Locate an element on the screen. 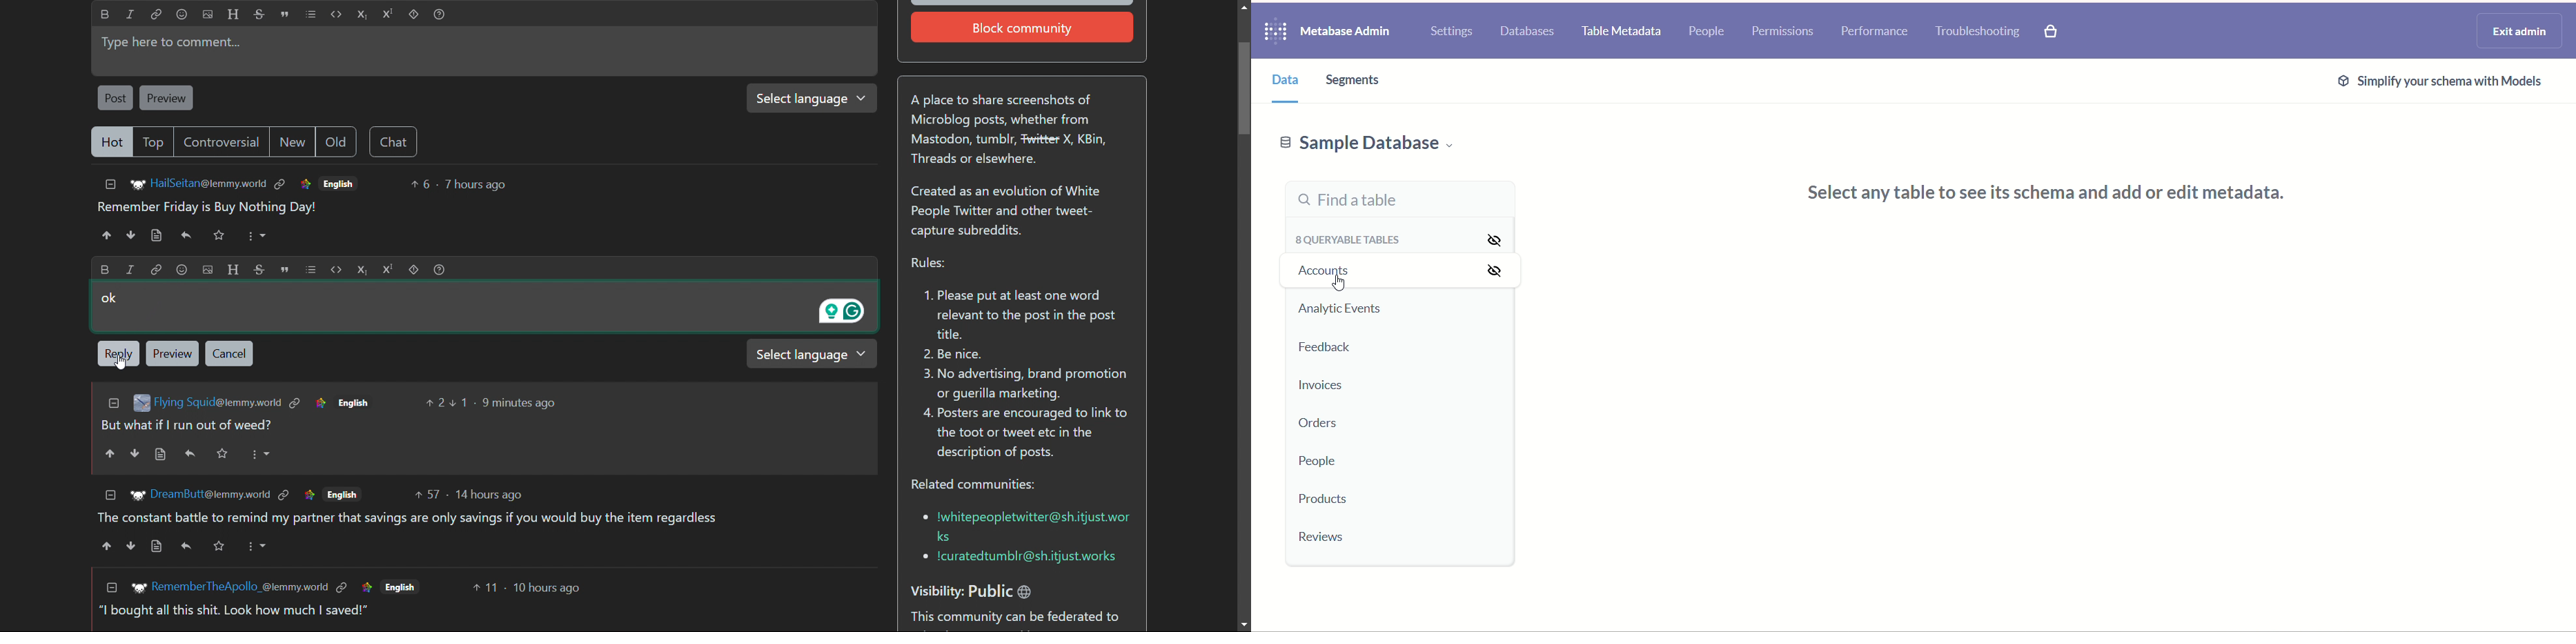 The height and width of the screenshot is (644, 2576). image is located at coordinates (134, 185).